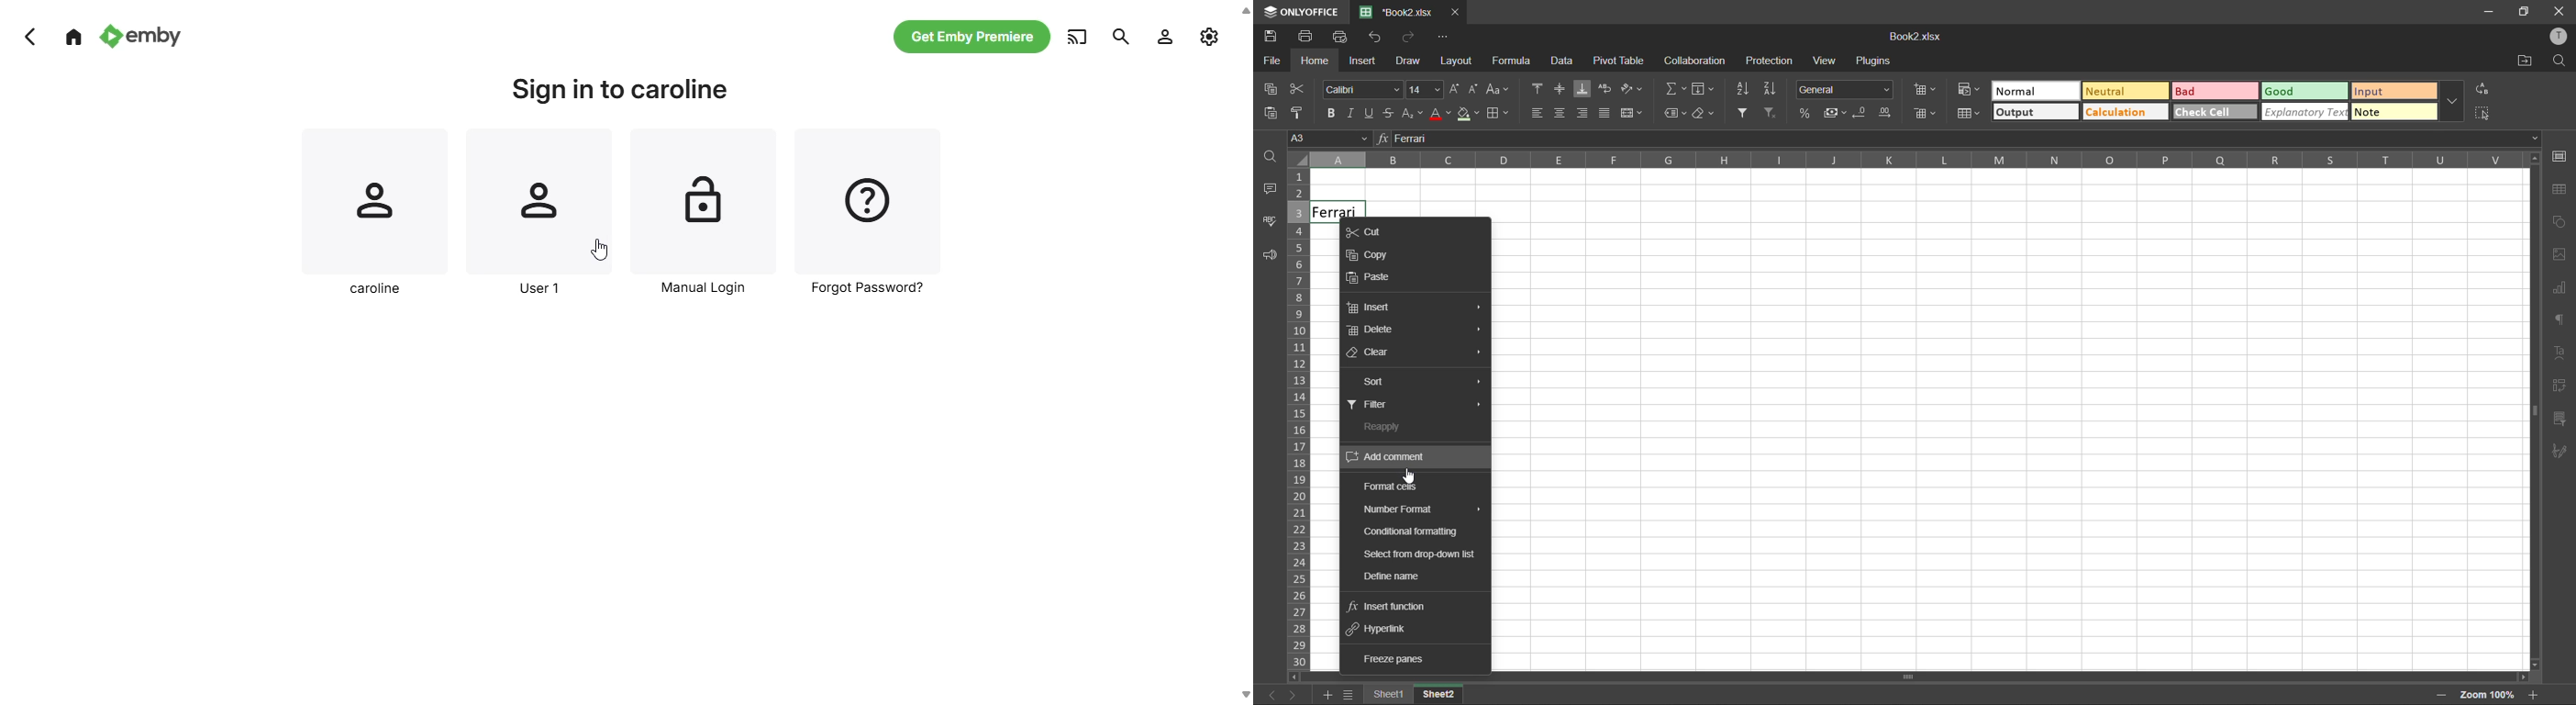  Describe the element at coordinates (31, 36) in the screenshot. I see `back` at that location.